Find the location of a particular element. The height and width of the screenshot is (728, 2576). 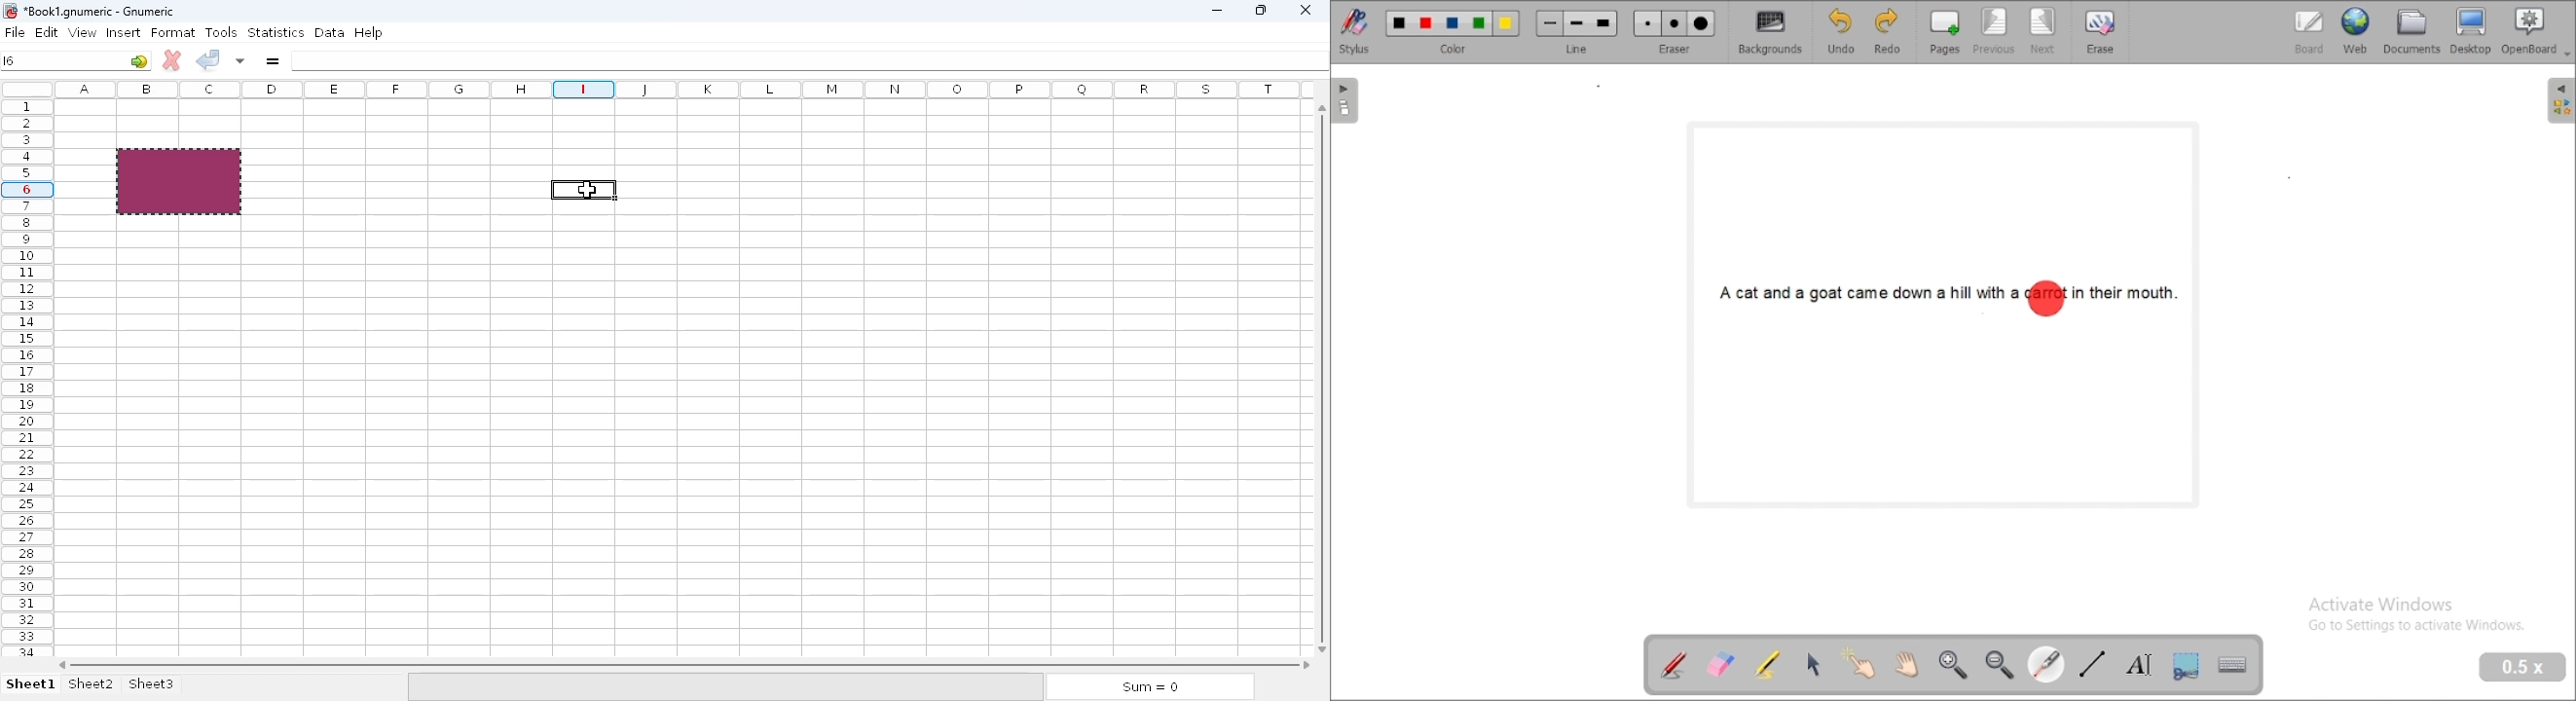

enter formula is located at coordinates (274, 60).